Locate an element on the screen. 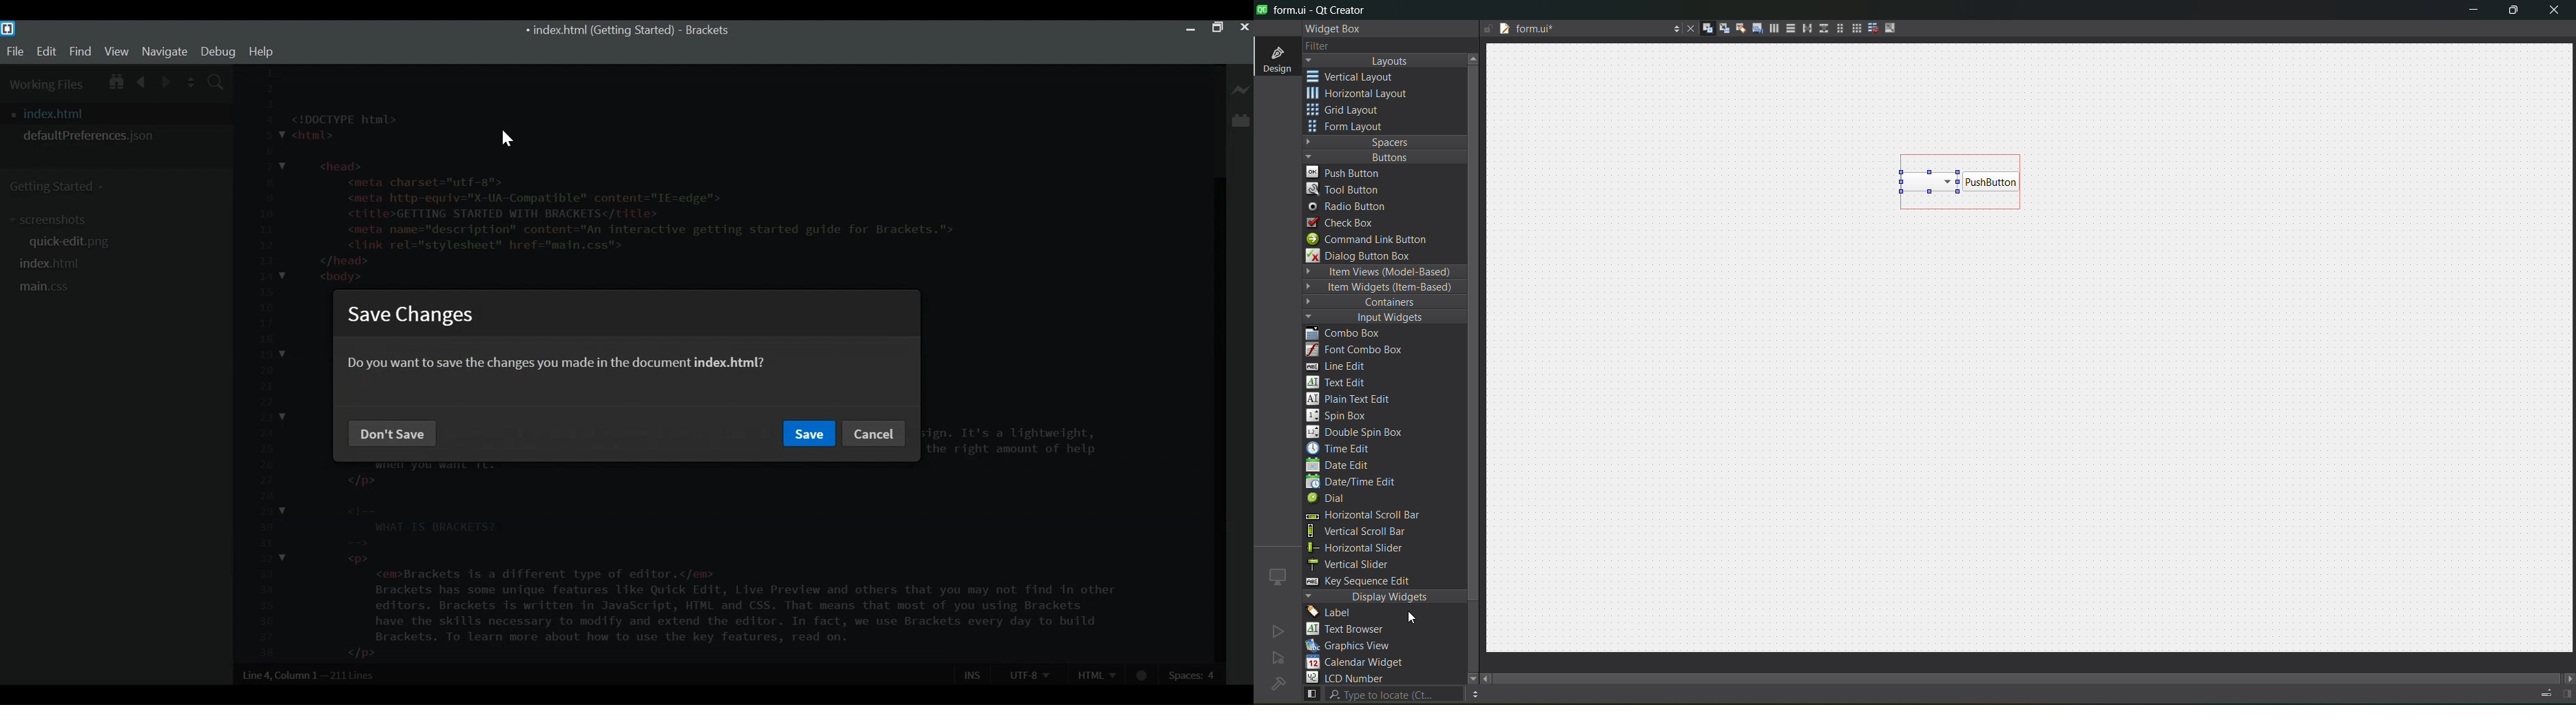 Image resolution: width=2576 pixels, height=728 pixels. screenshots is located at coordinates (52, 220).